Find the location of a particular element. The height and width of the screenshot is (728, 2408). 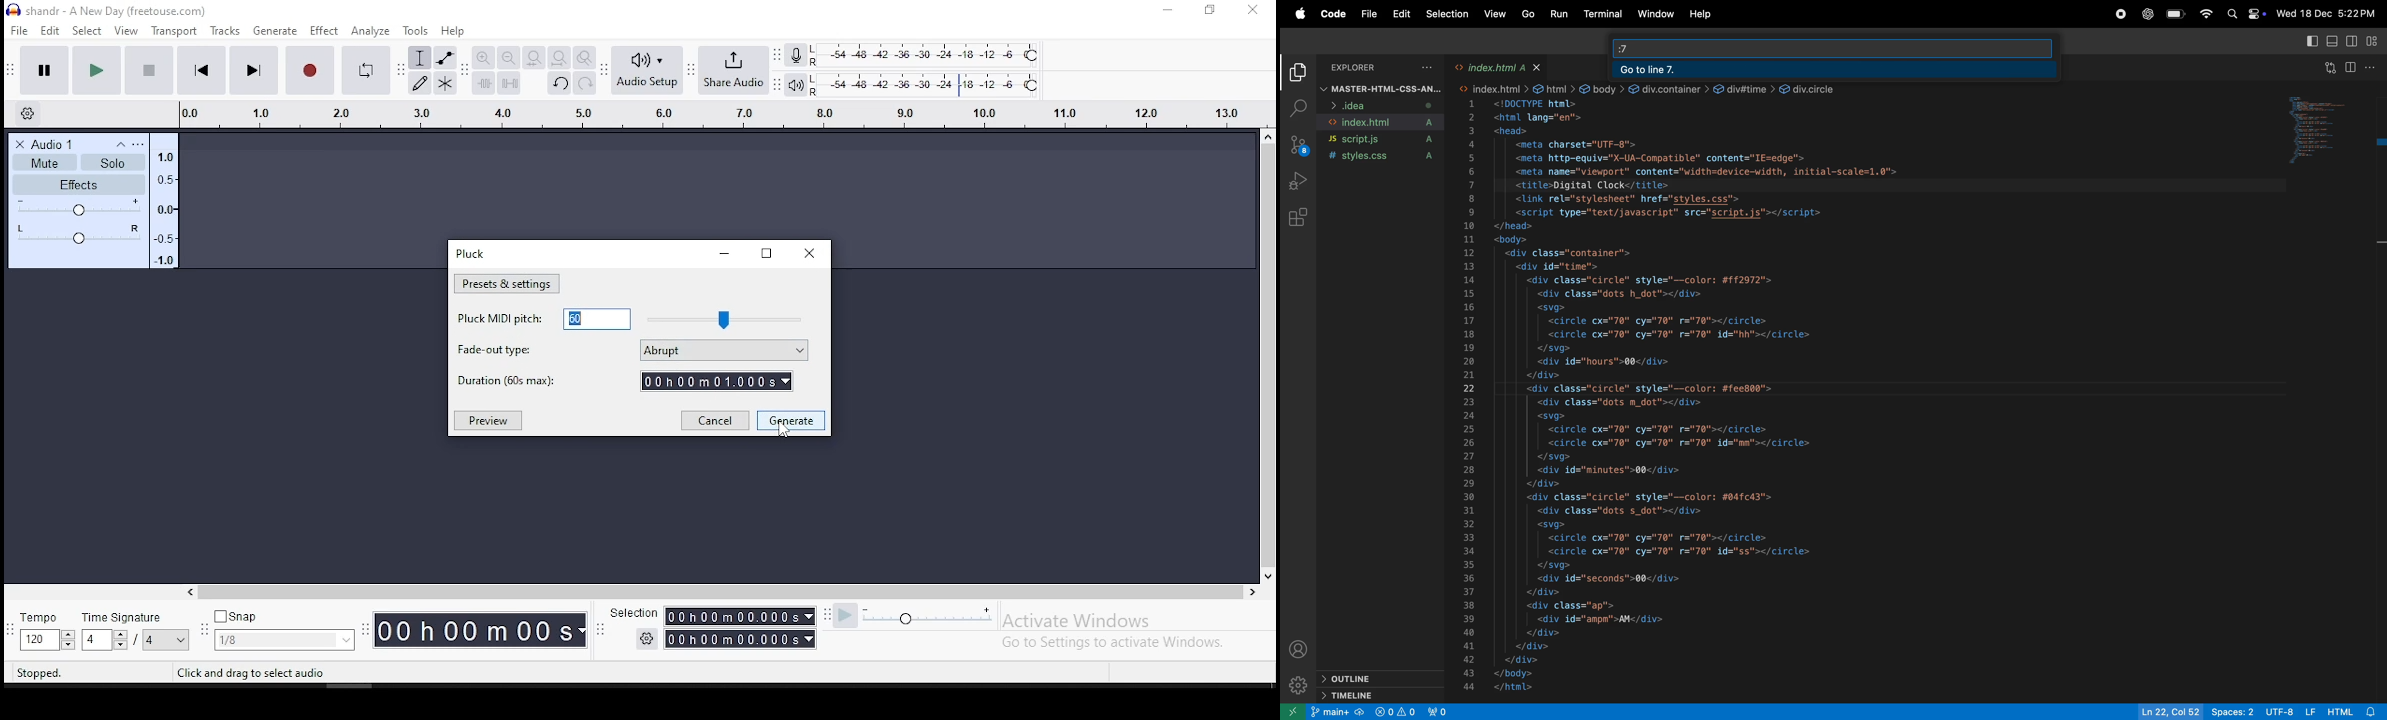

fade out type is located at coordinates (631, 350).